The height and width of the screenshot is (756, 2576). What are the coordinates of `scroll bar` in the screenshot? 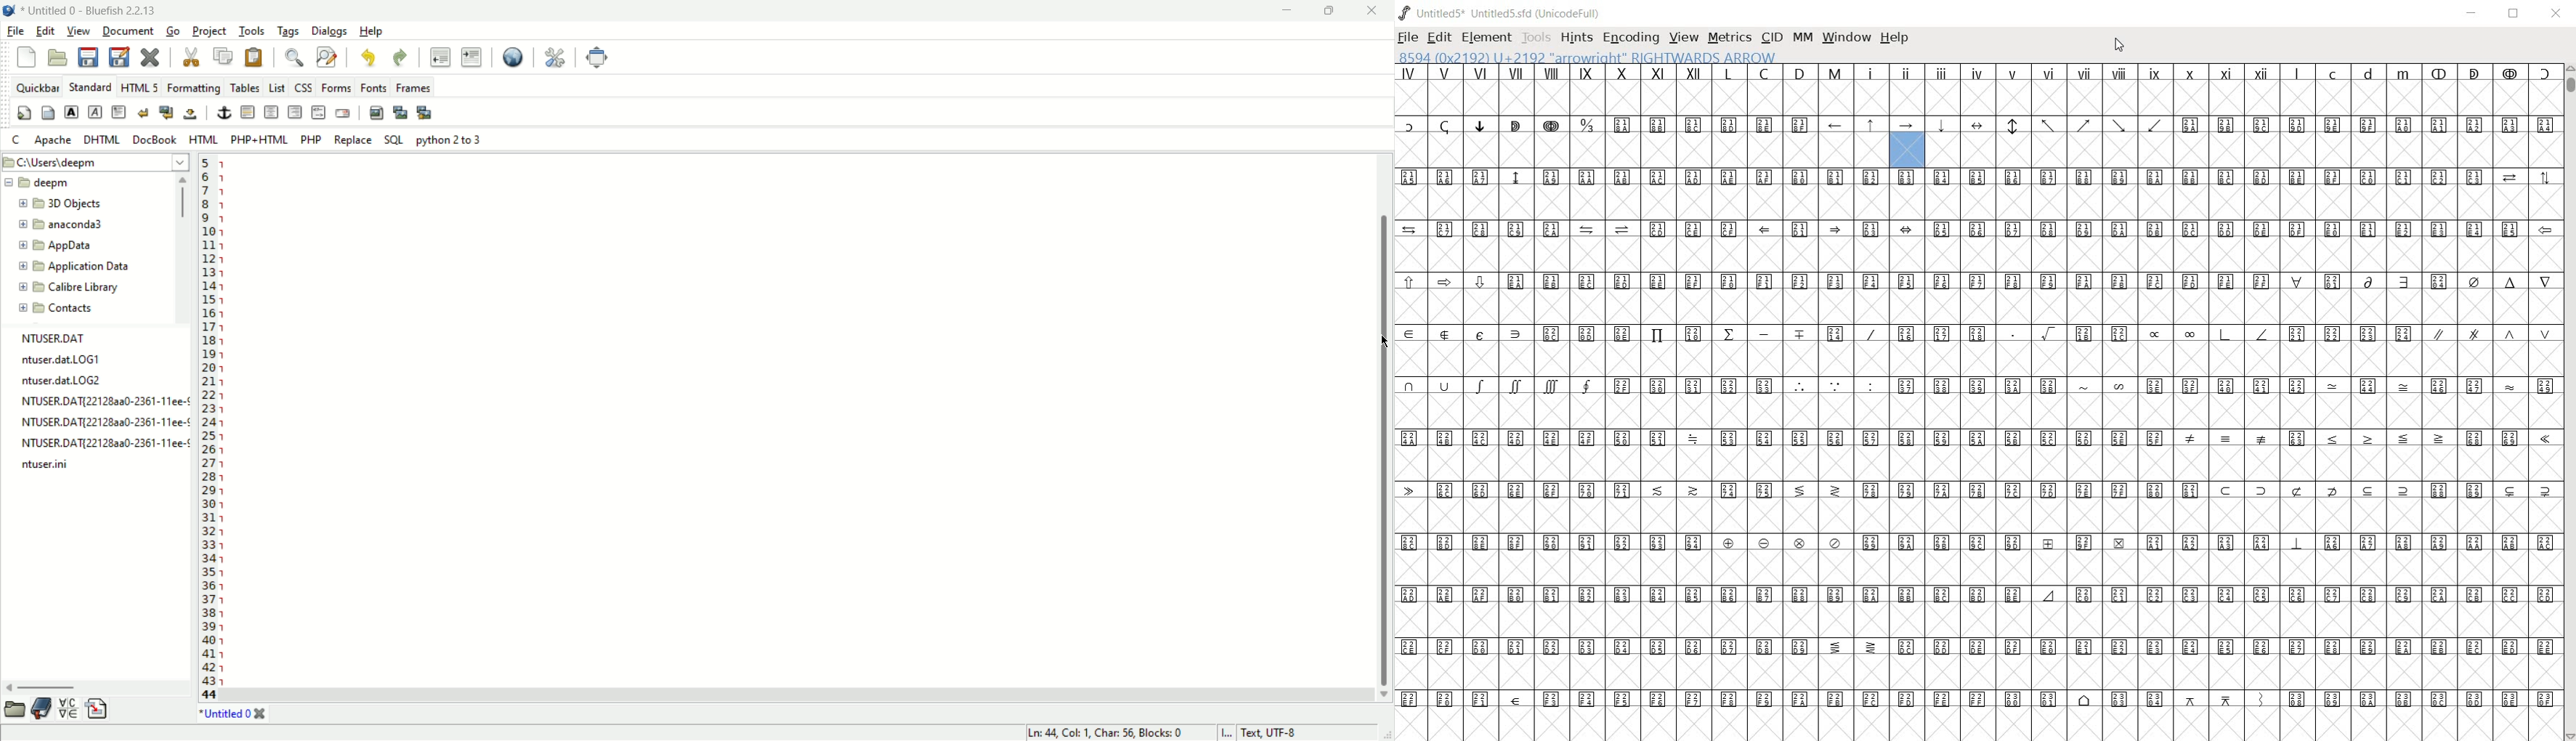 It's located at (1385, 428).